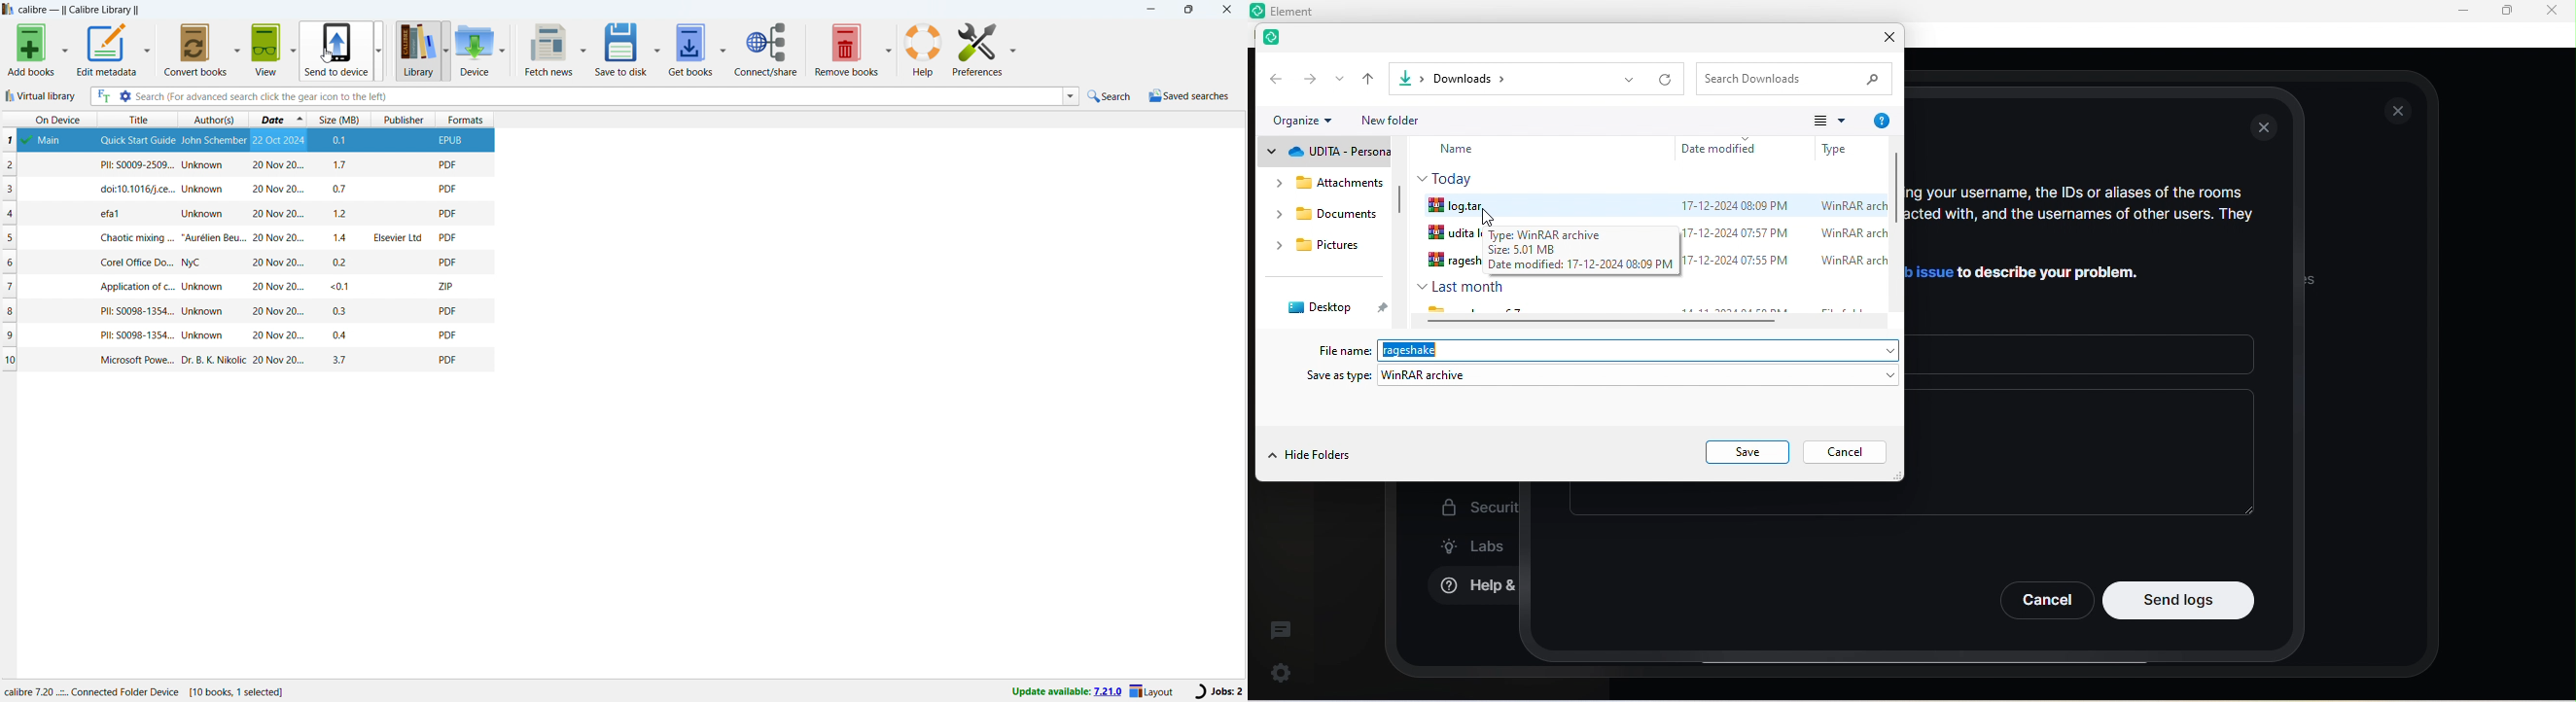 Image resolution: width=2576 pixels, height=728 pixels. Describe the element at coordinates (1370, 79) in the screenshot. I see `up to previous folder` at that location.